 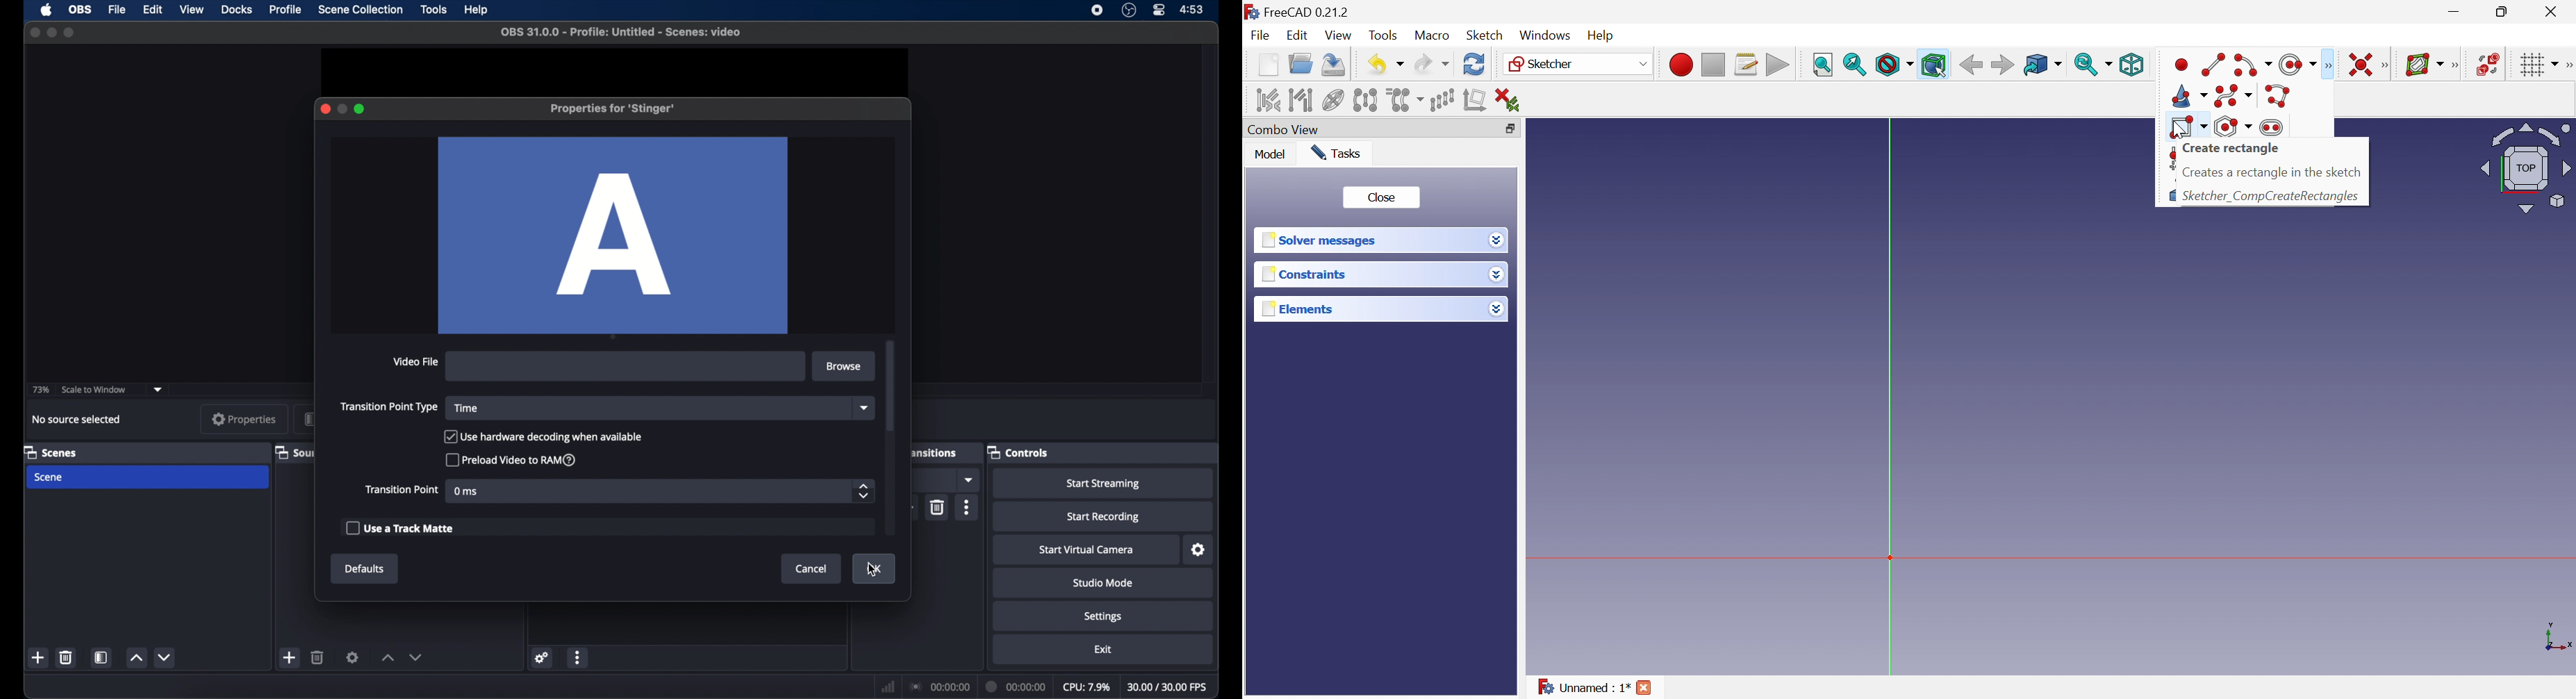 What do you see at coordinates (2189, 97) in the screenshot?
I see `Create conic` at bounding box center [2189, 97].